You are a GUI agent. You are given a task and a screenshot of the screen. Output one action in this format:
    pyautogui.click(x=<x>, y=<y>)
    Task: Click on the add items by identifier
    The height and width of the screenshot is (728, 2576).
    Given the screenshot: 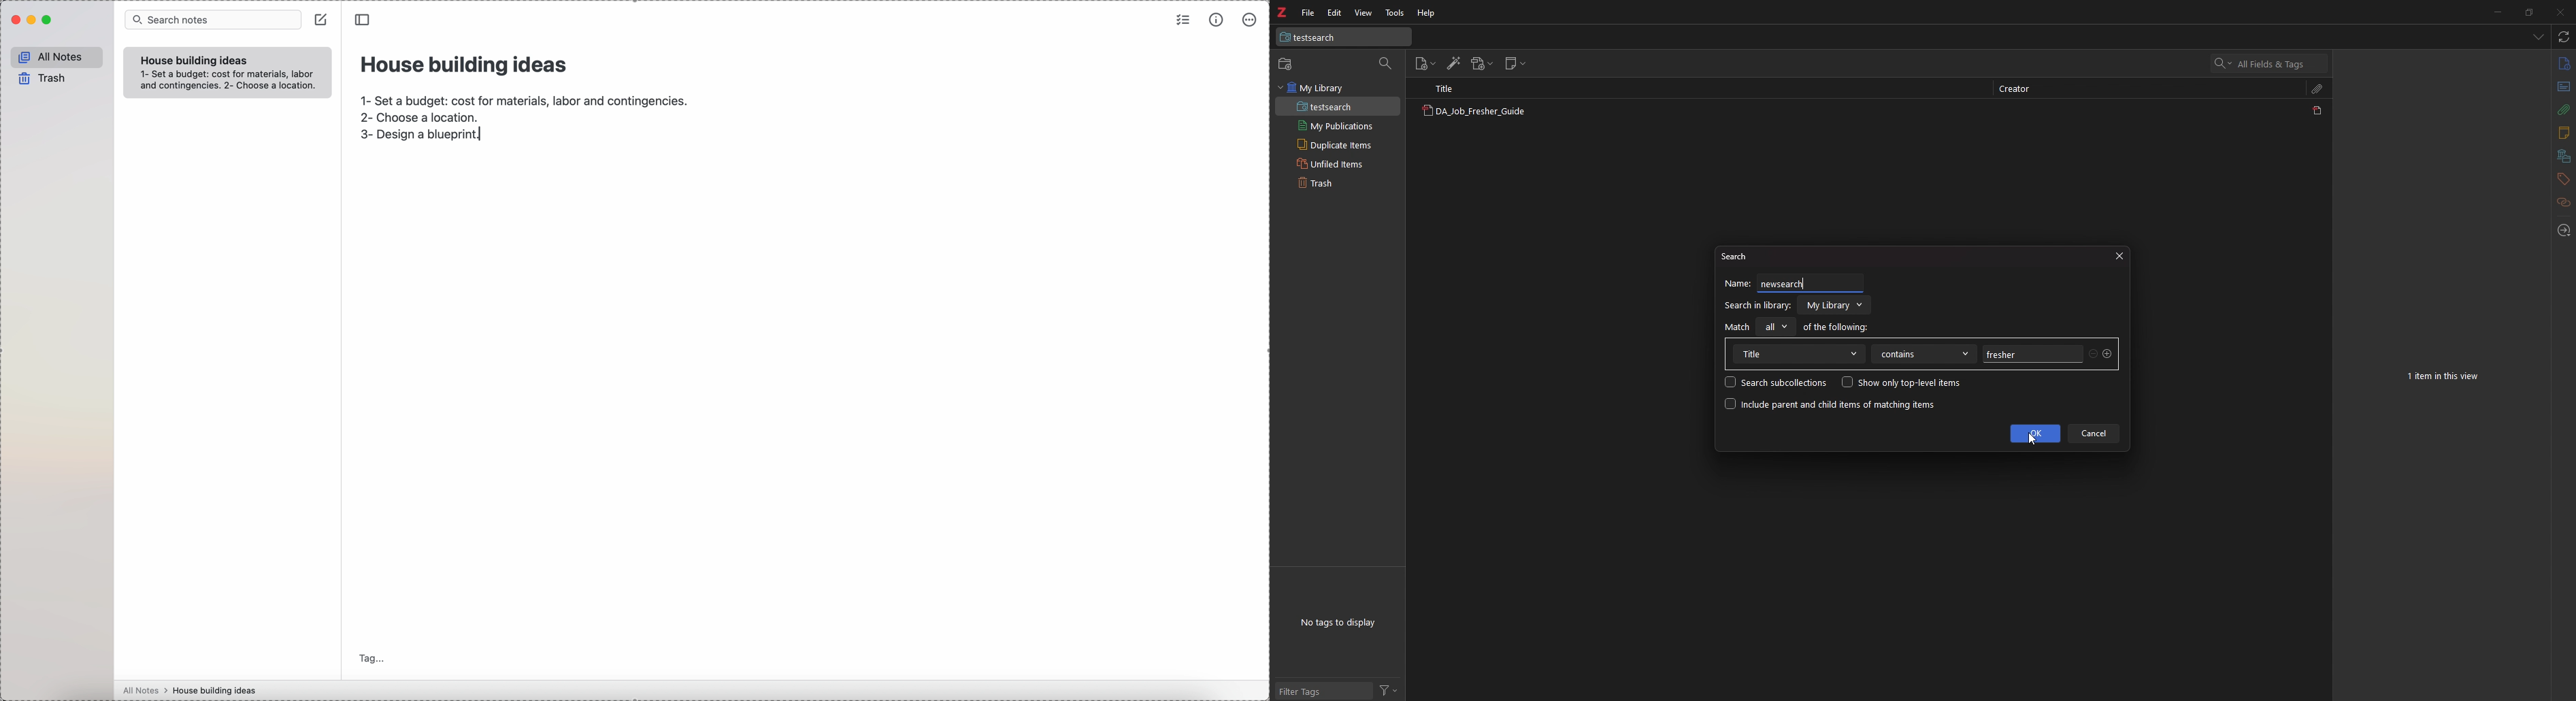 What is the action you would take?
    pyautogui.click(x=1454, y=63)
    